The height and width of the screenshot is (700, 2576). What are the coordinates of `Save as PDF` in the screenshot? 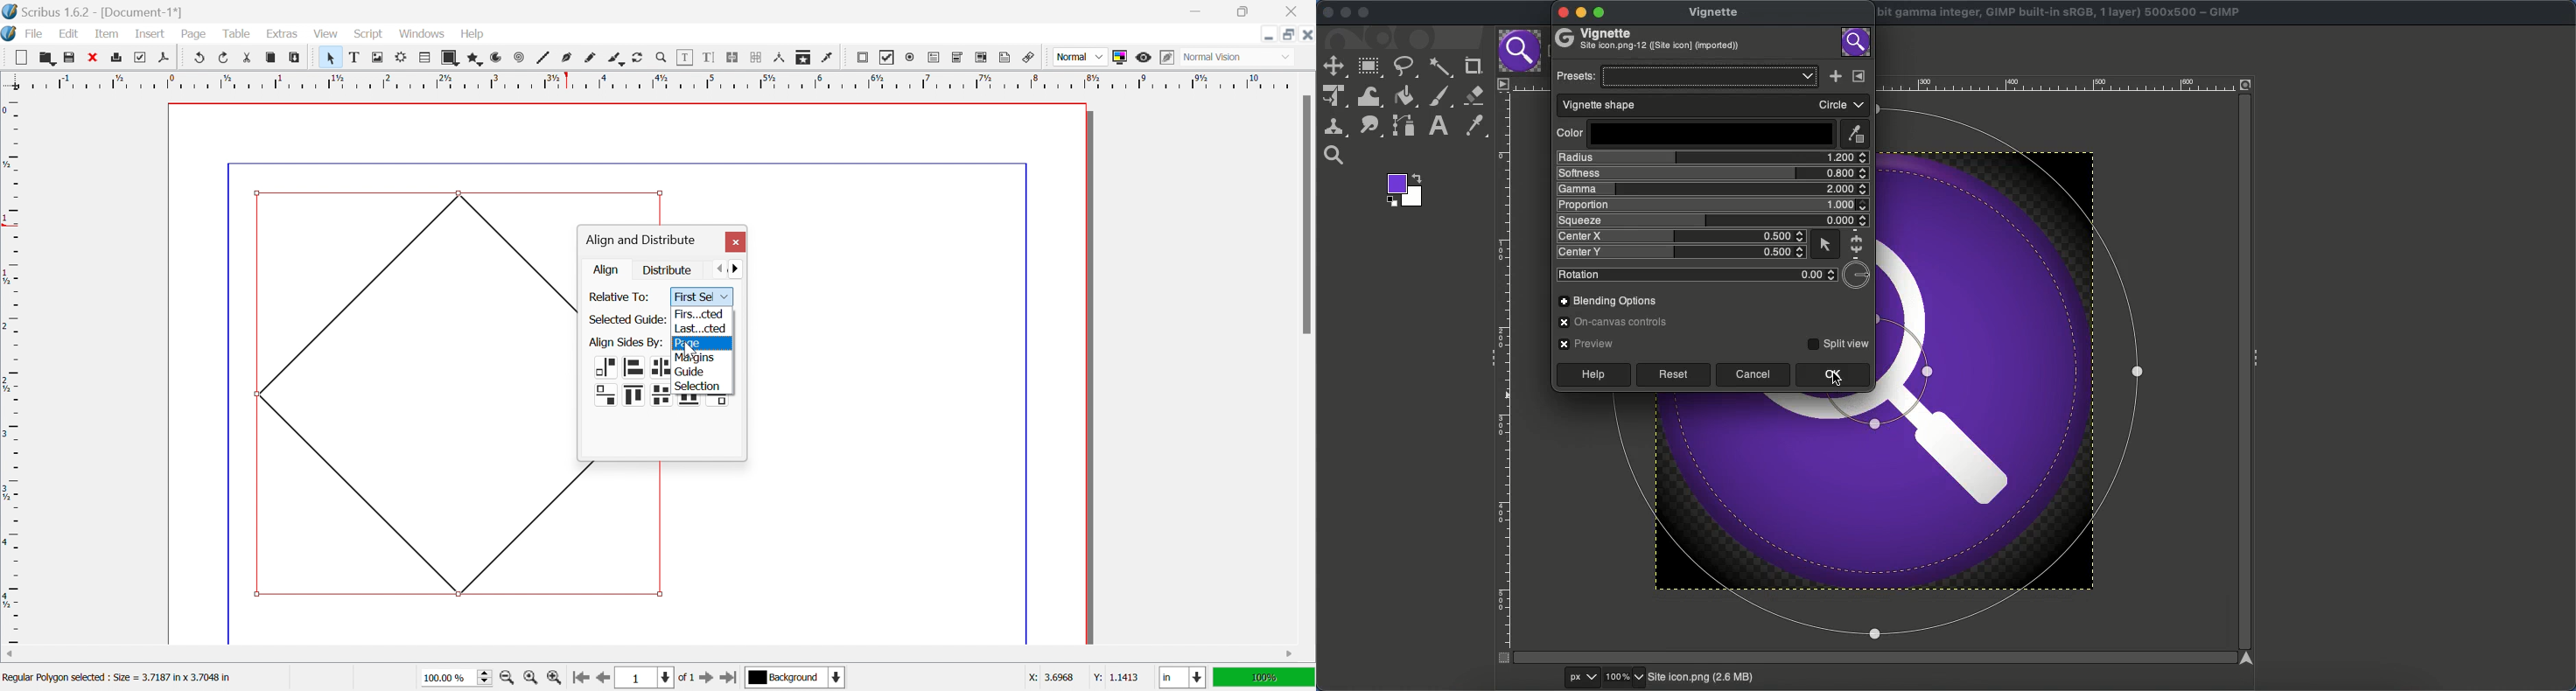 It's located at (167, 58).